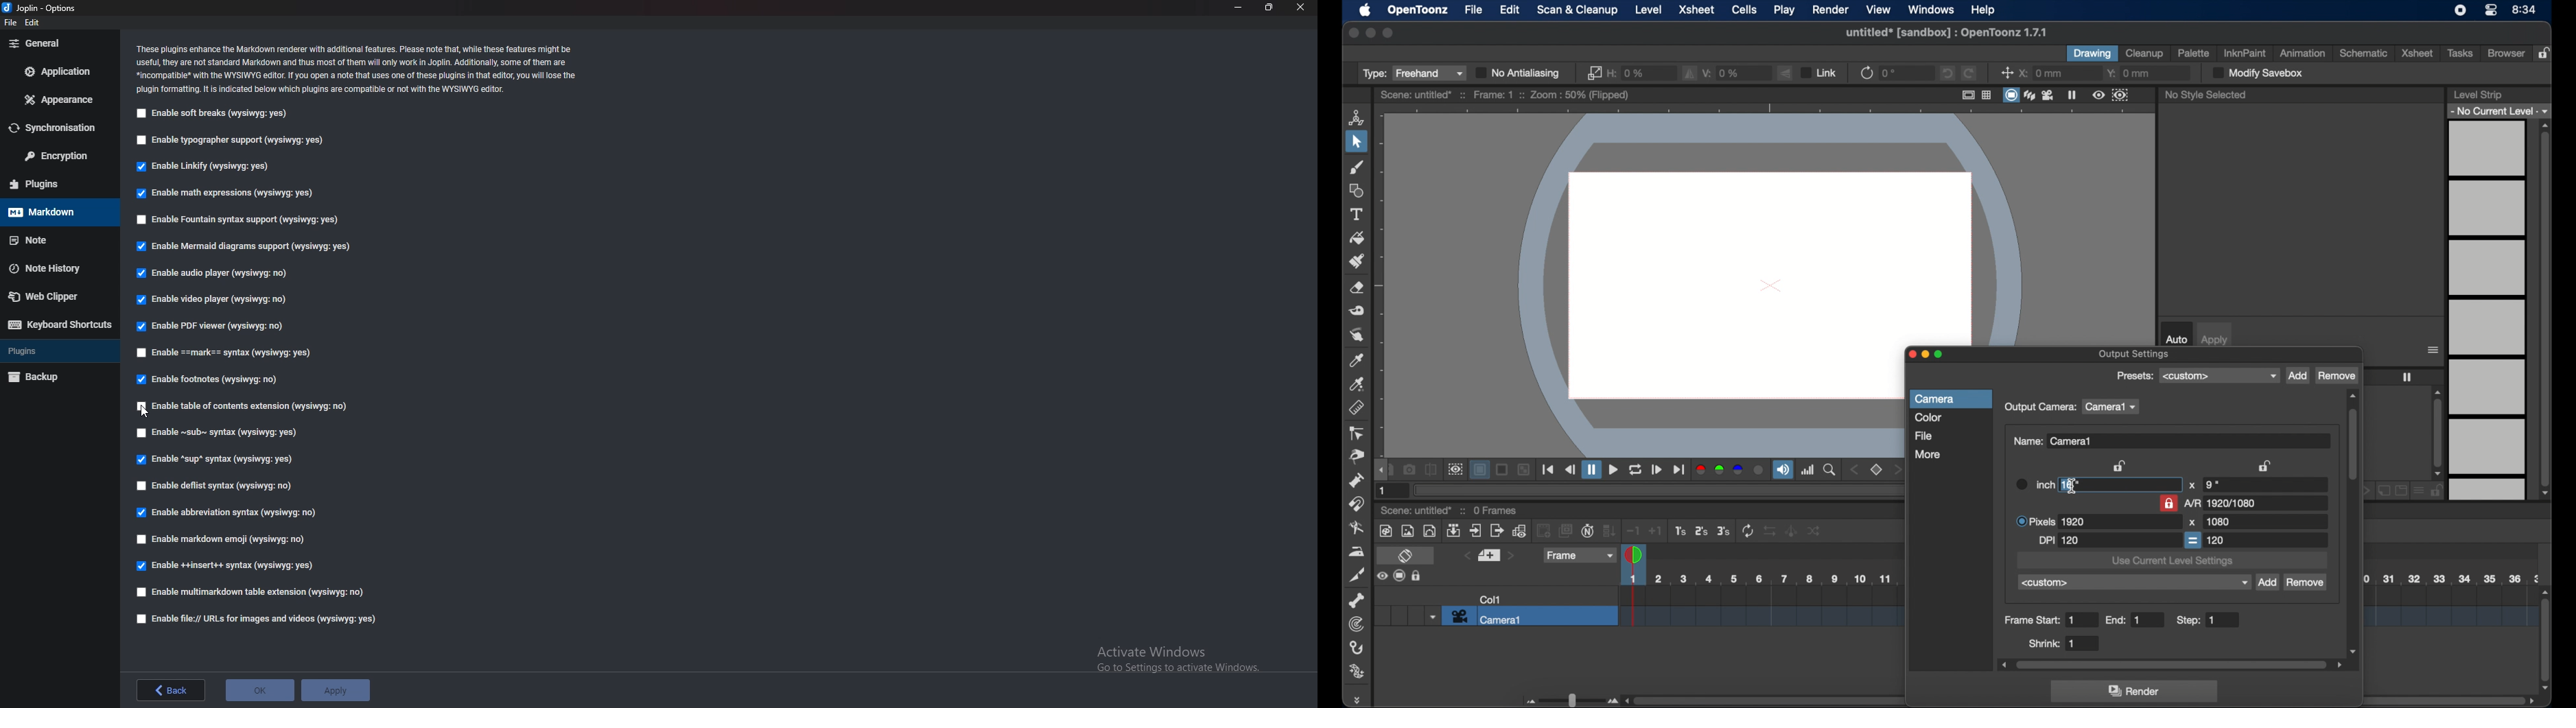 The image size is (2576, 728). Describe the element at coordinates (1357, 528) in the screenshot. I see `blender tool` at that location.